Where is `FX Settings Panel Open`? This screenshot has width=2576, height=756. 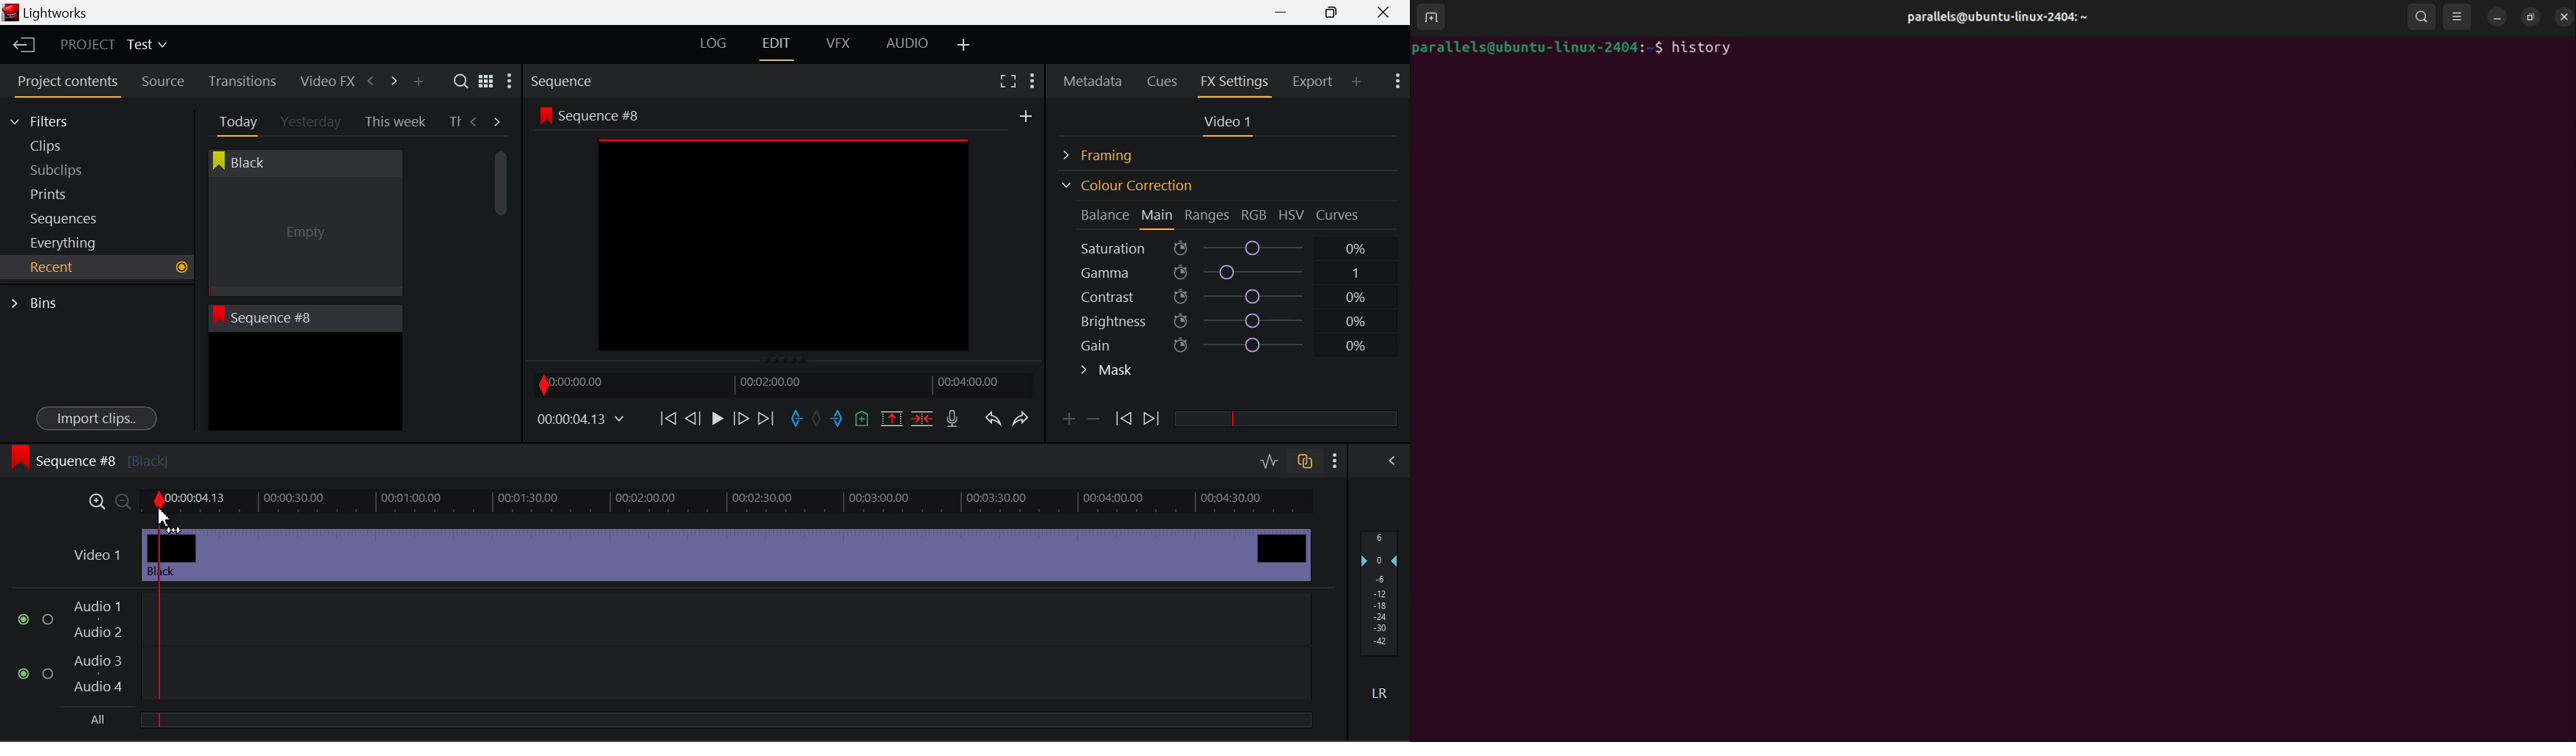
FX Settings Panel Open is located at coordinates (1235, 83).